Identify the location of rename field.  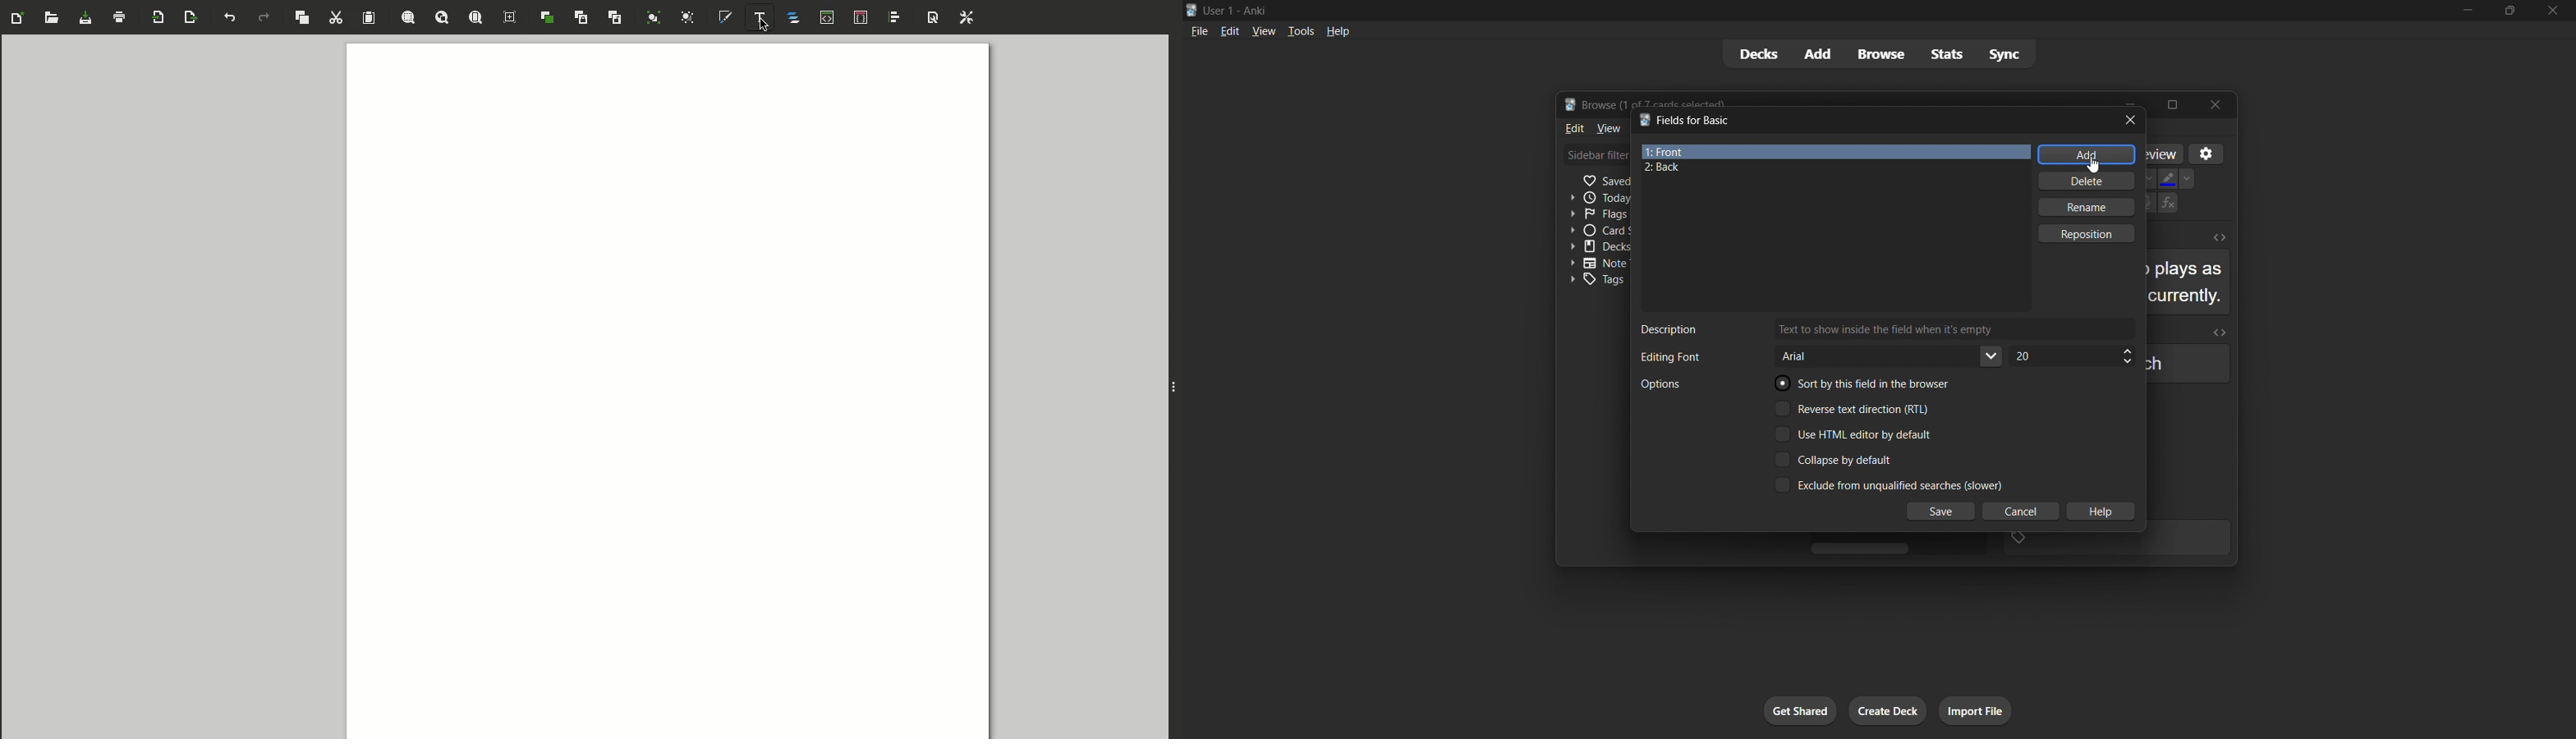
(2088, 209).